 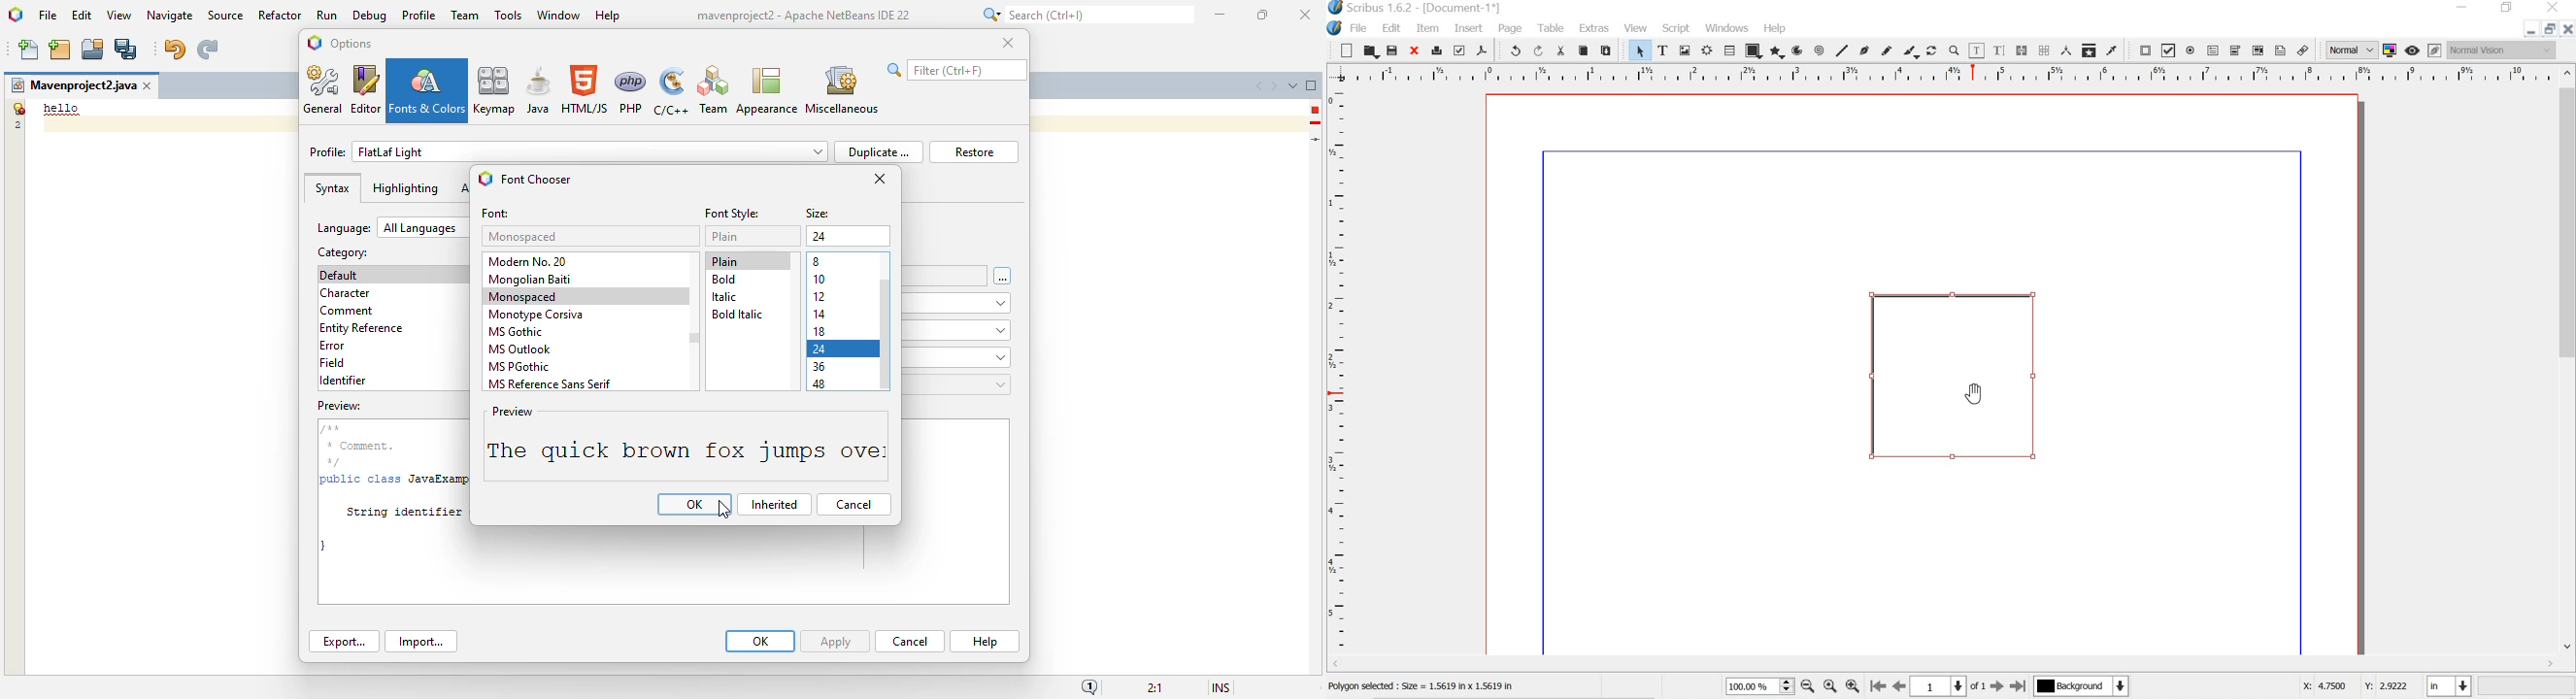 What do you see at coordinates (1637, 27) in the screenshot?
I see `view` at bounding box center [1637, 27].